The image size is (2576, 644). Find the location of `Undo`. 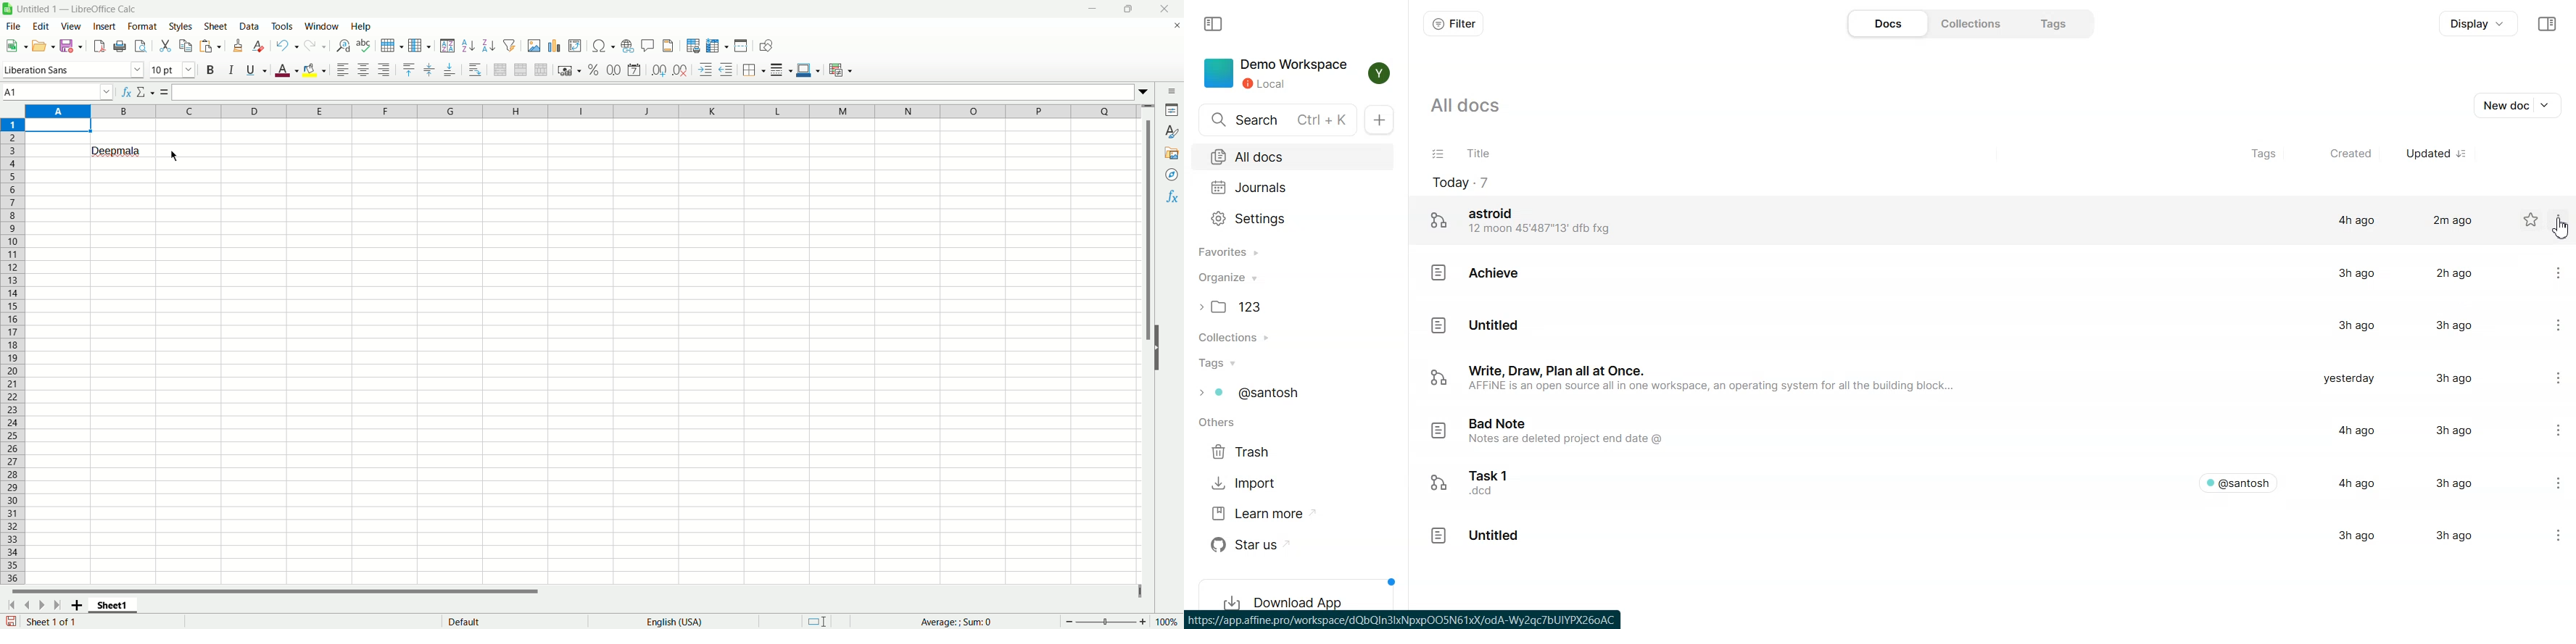

Undo is located at coordinates (289, 45).